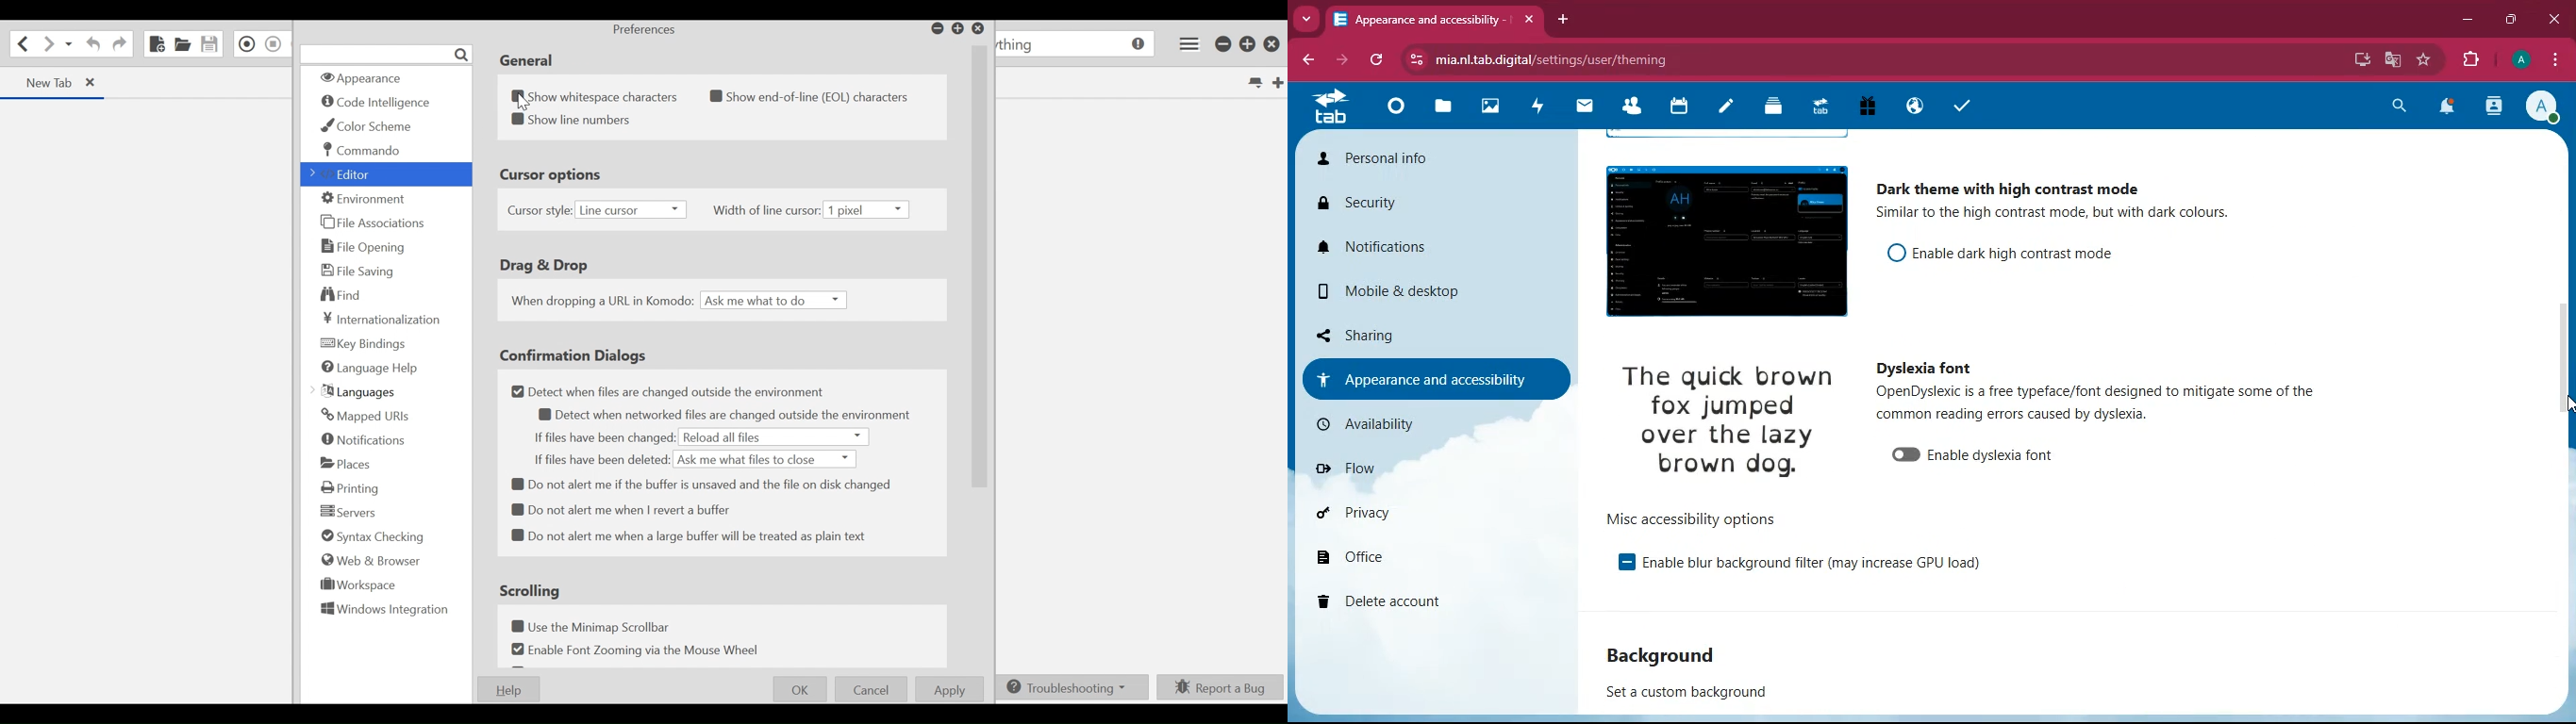  Describe the element at coordinates (1543, 104) in the screenshot. I see `activity` at that location.